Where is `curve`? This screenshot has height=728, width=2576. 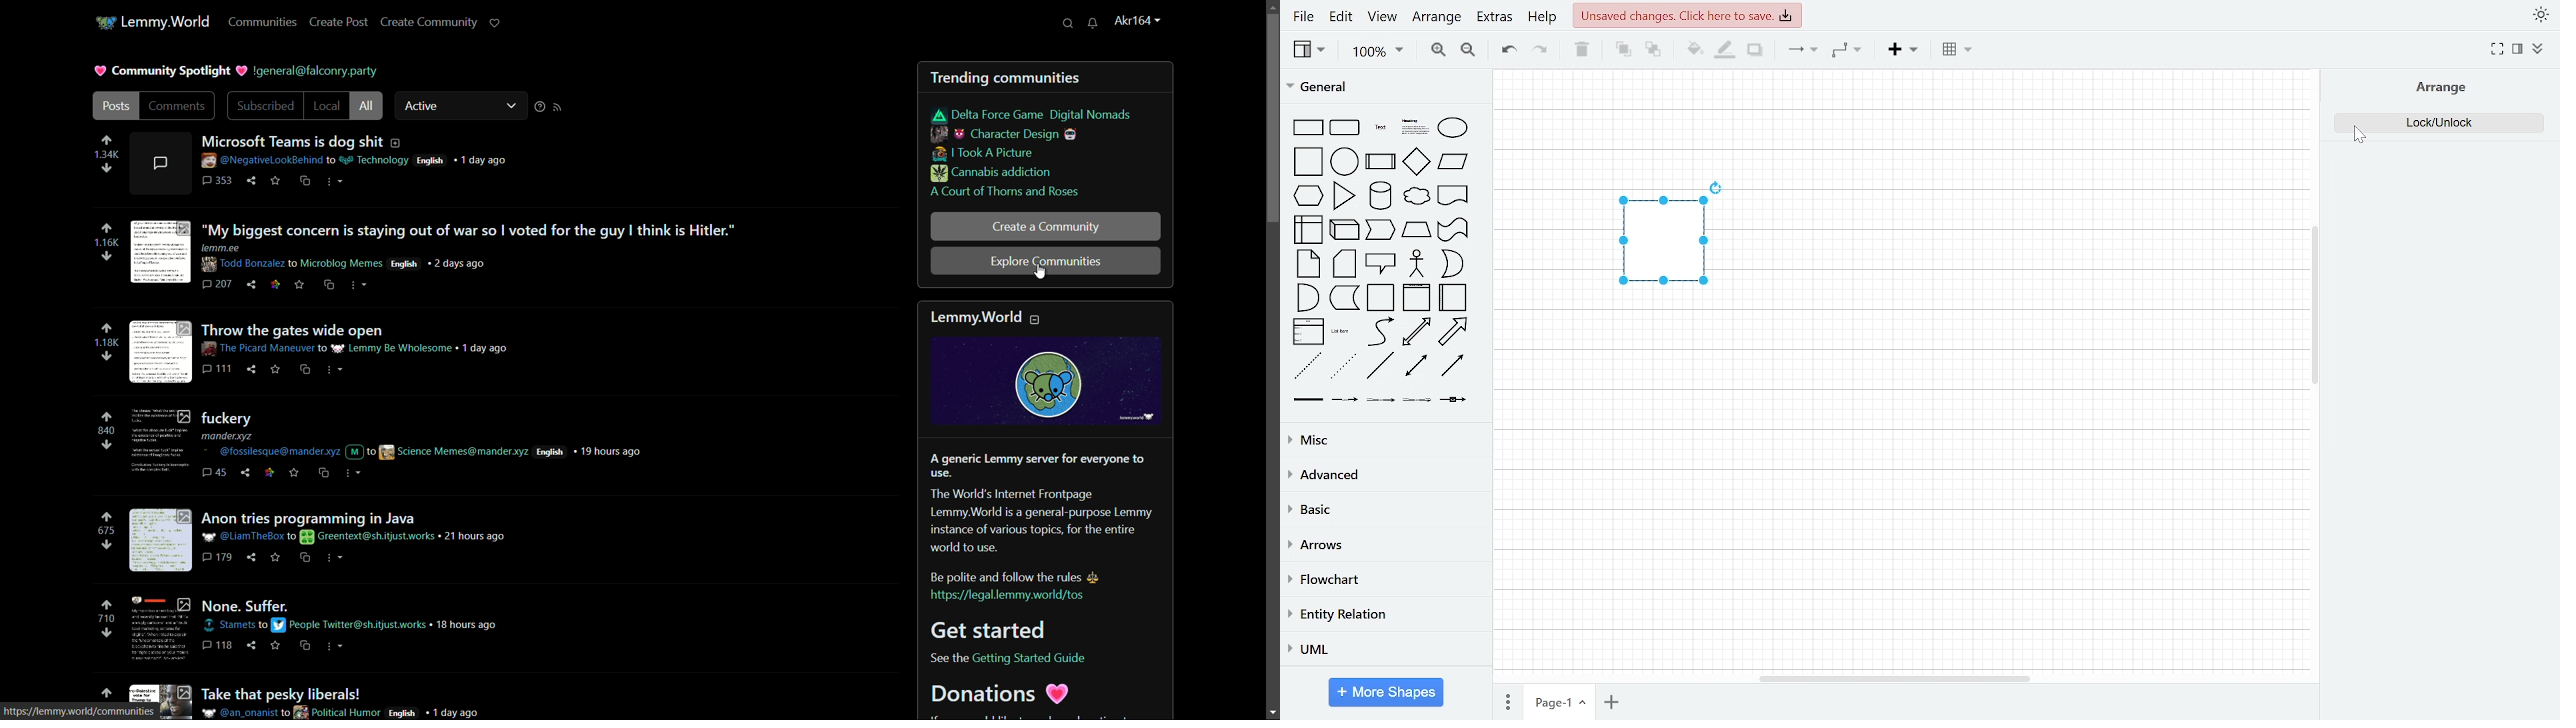
curve is located at coordinates (1379, 332).